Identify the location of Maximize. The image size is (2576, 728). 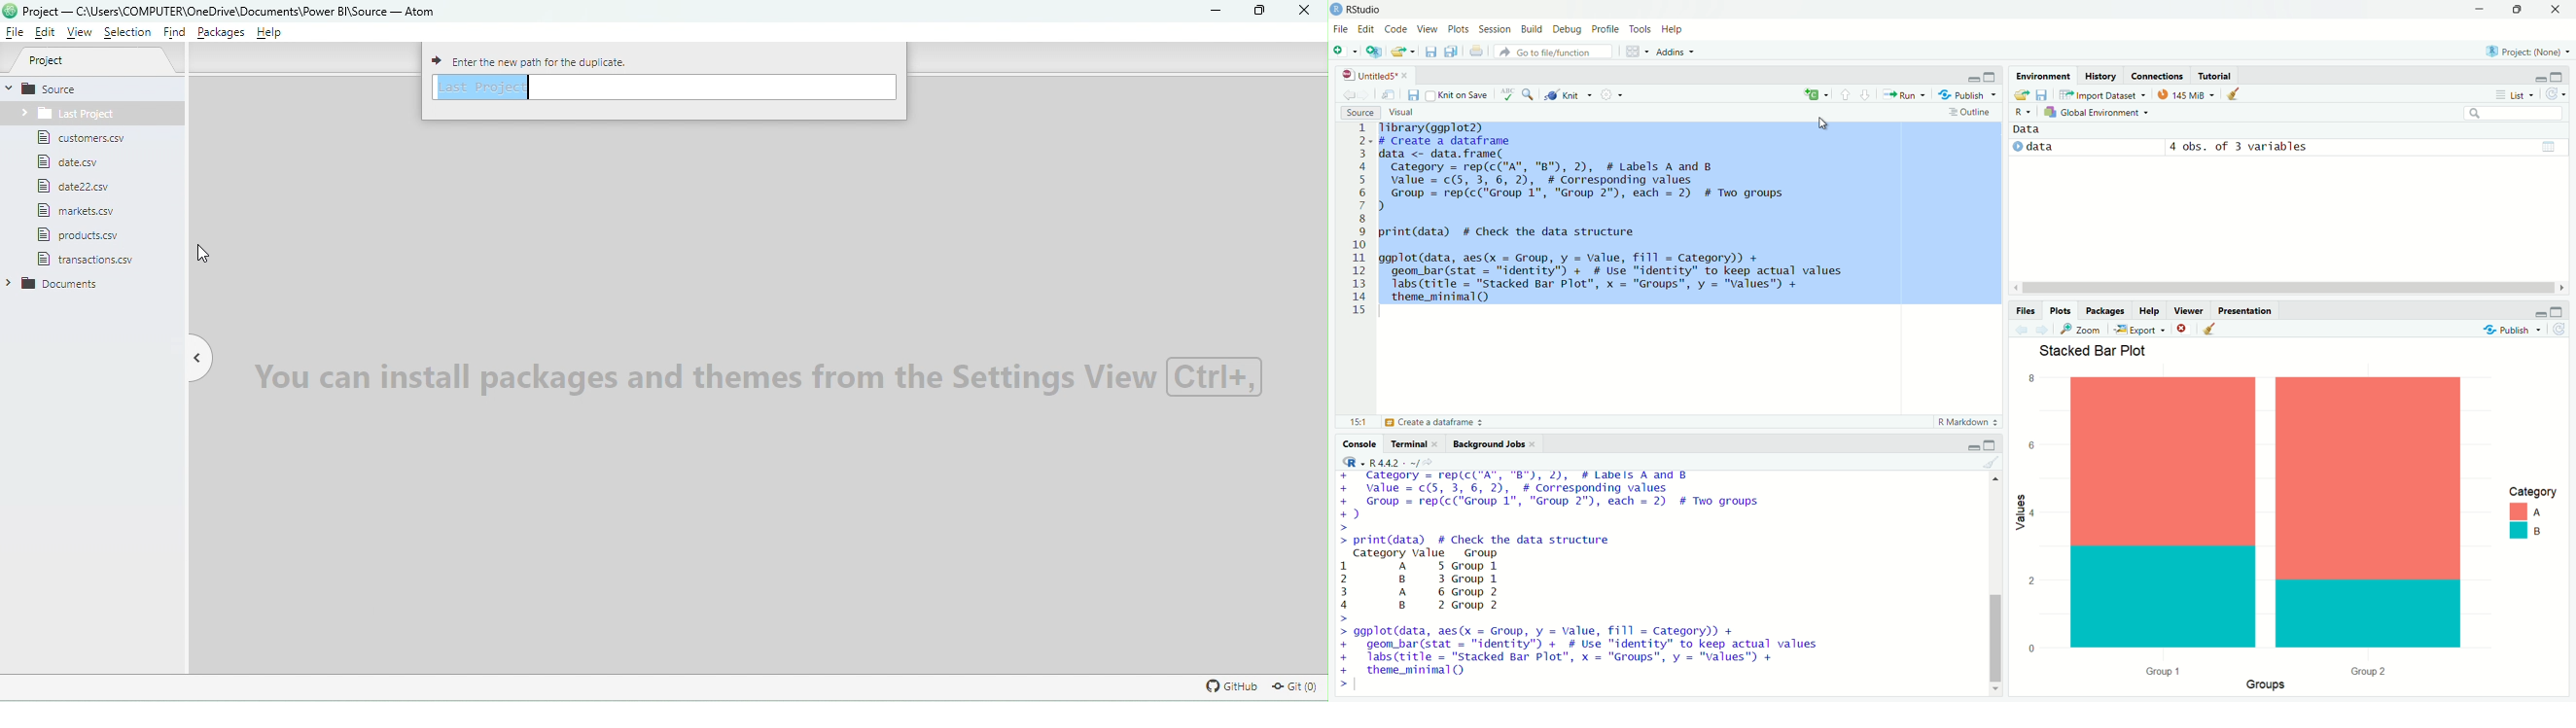
(2560, 76).